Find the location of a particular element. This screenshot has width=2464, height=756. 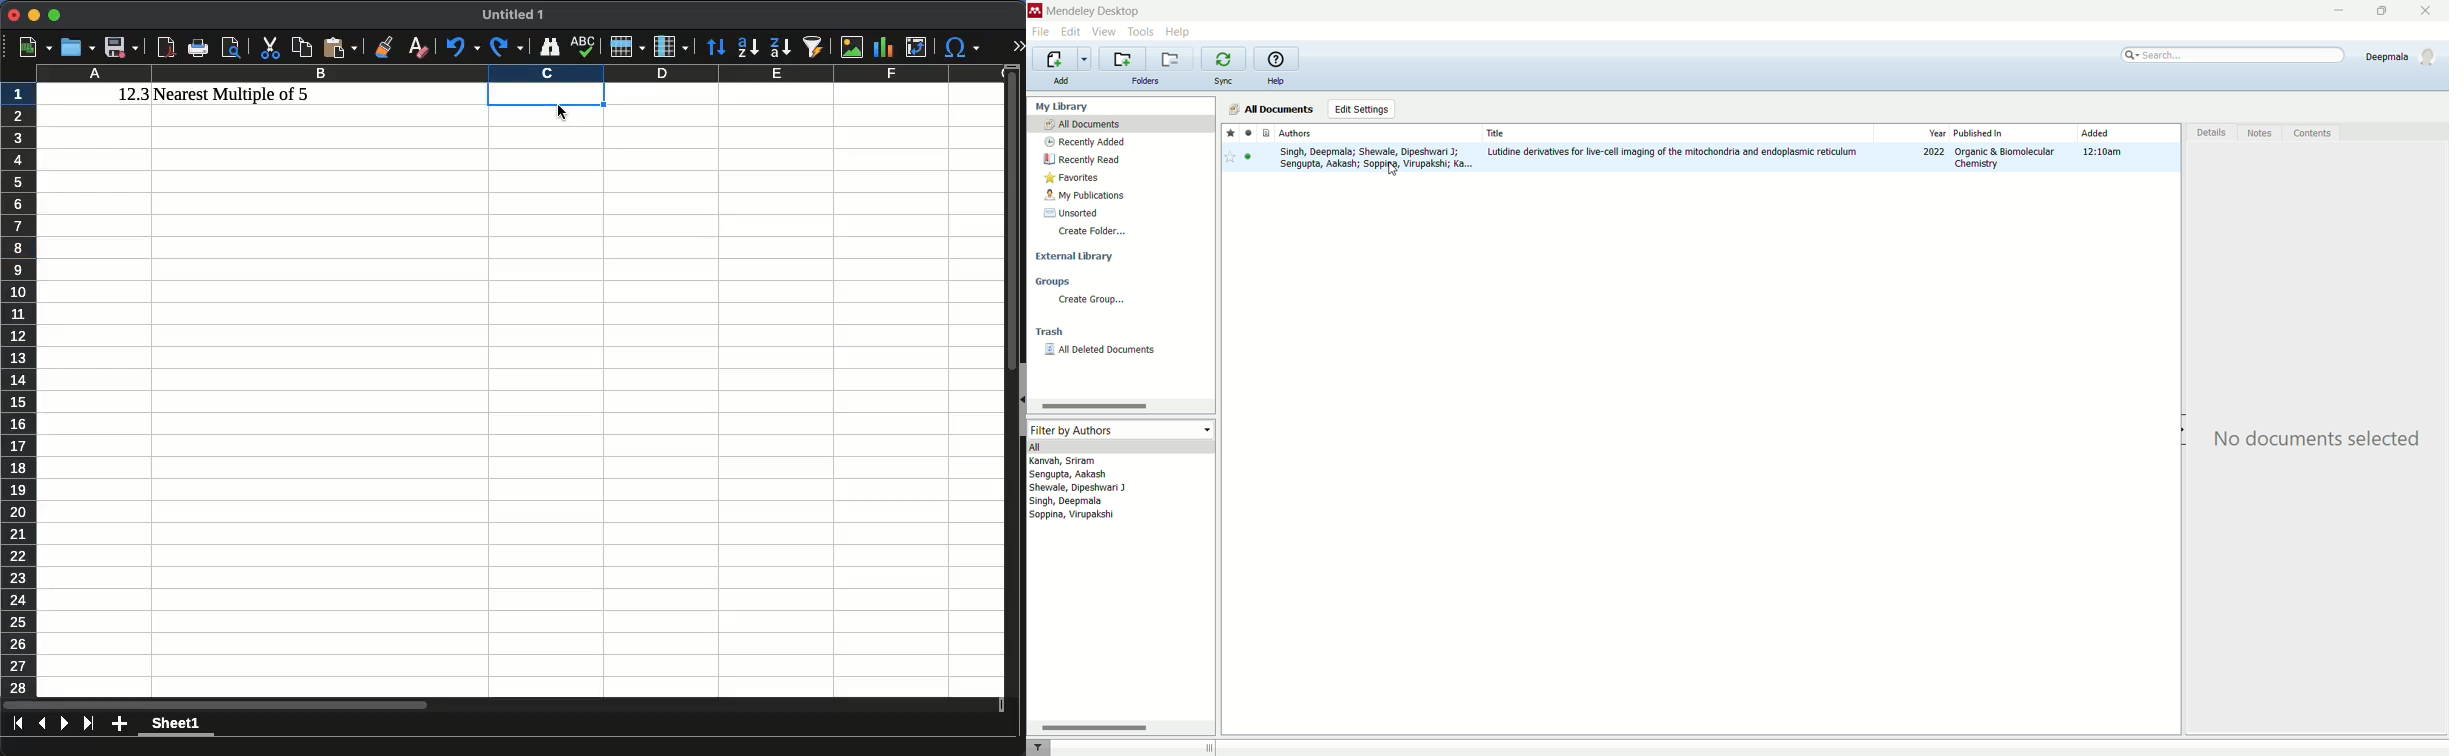

unsorted is located at coordinates (1121, 211).